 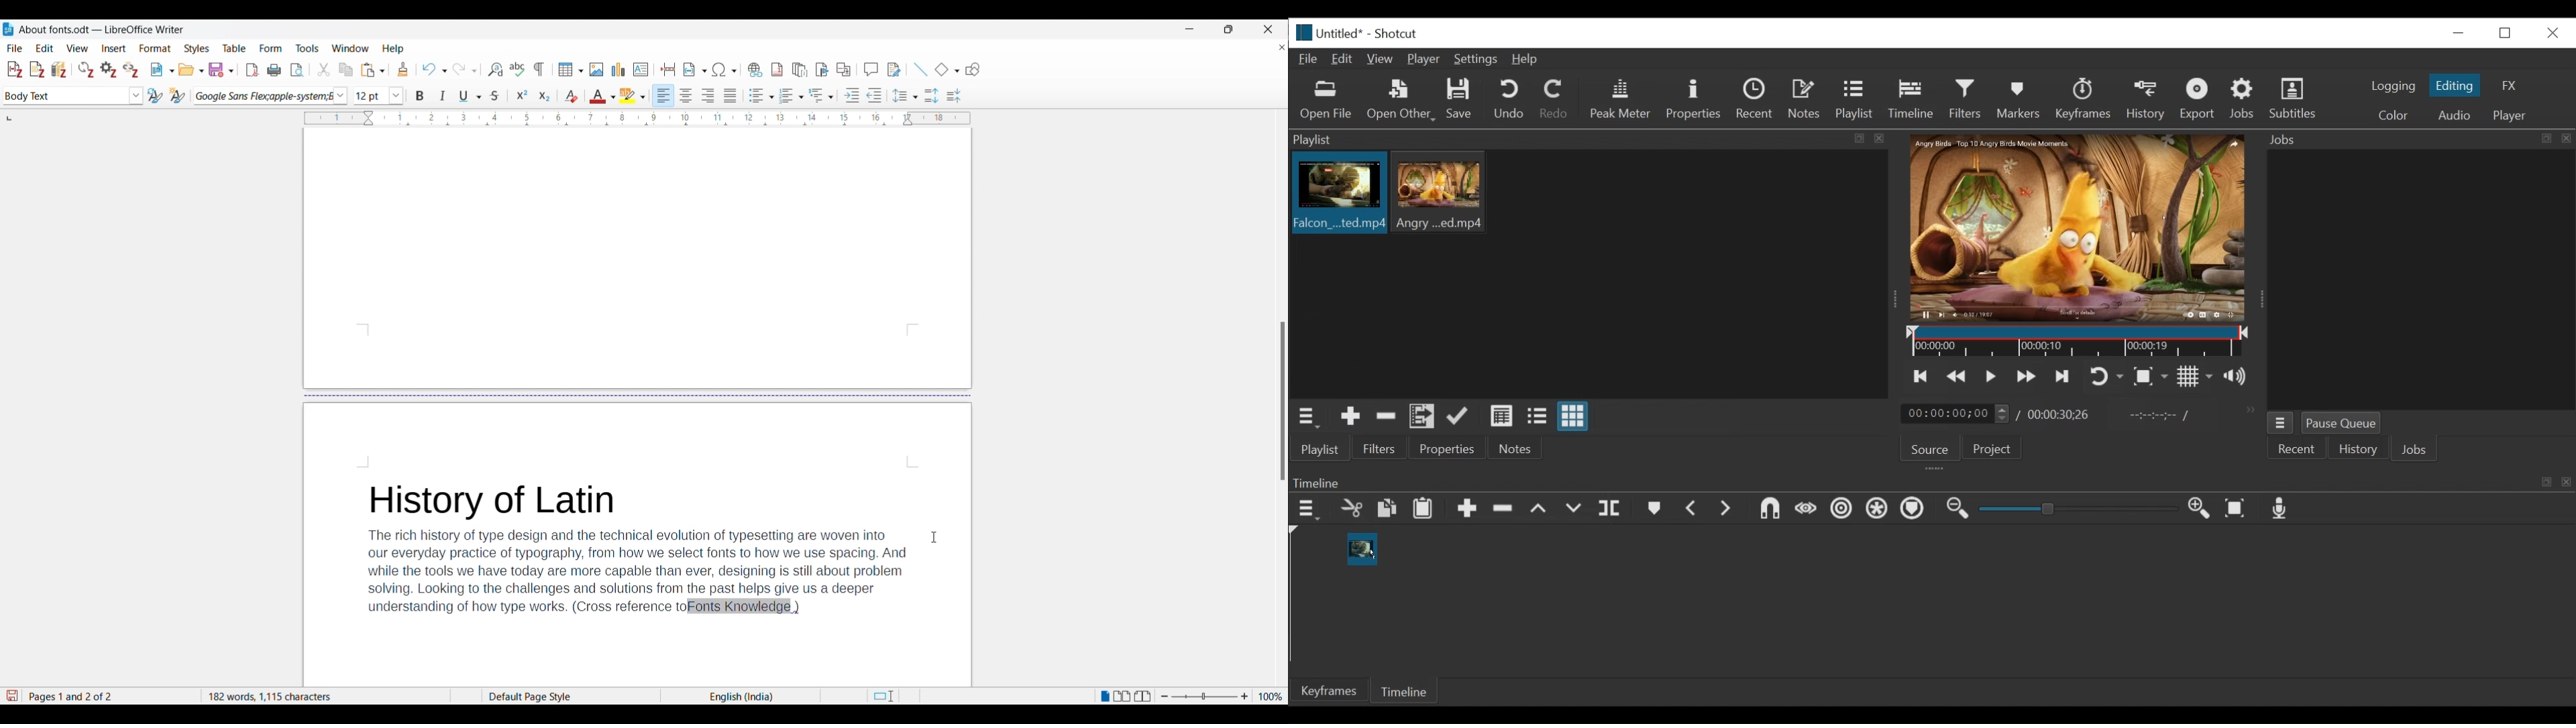 I want to click on view as files, so click(x=1538, y=416).